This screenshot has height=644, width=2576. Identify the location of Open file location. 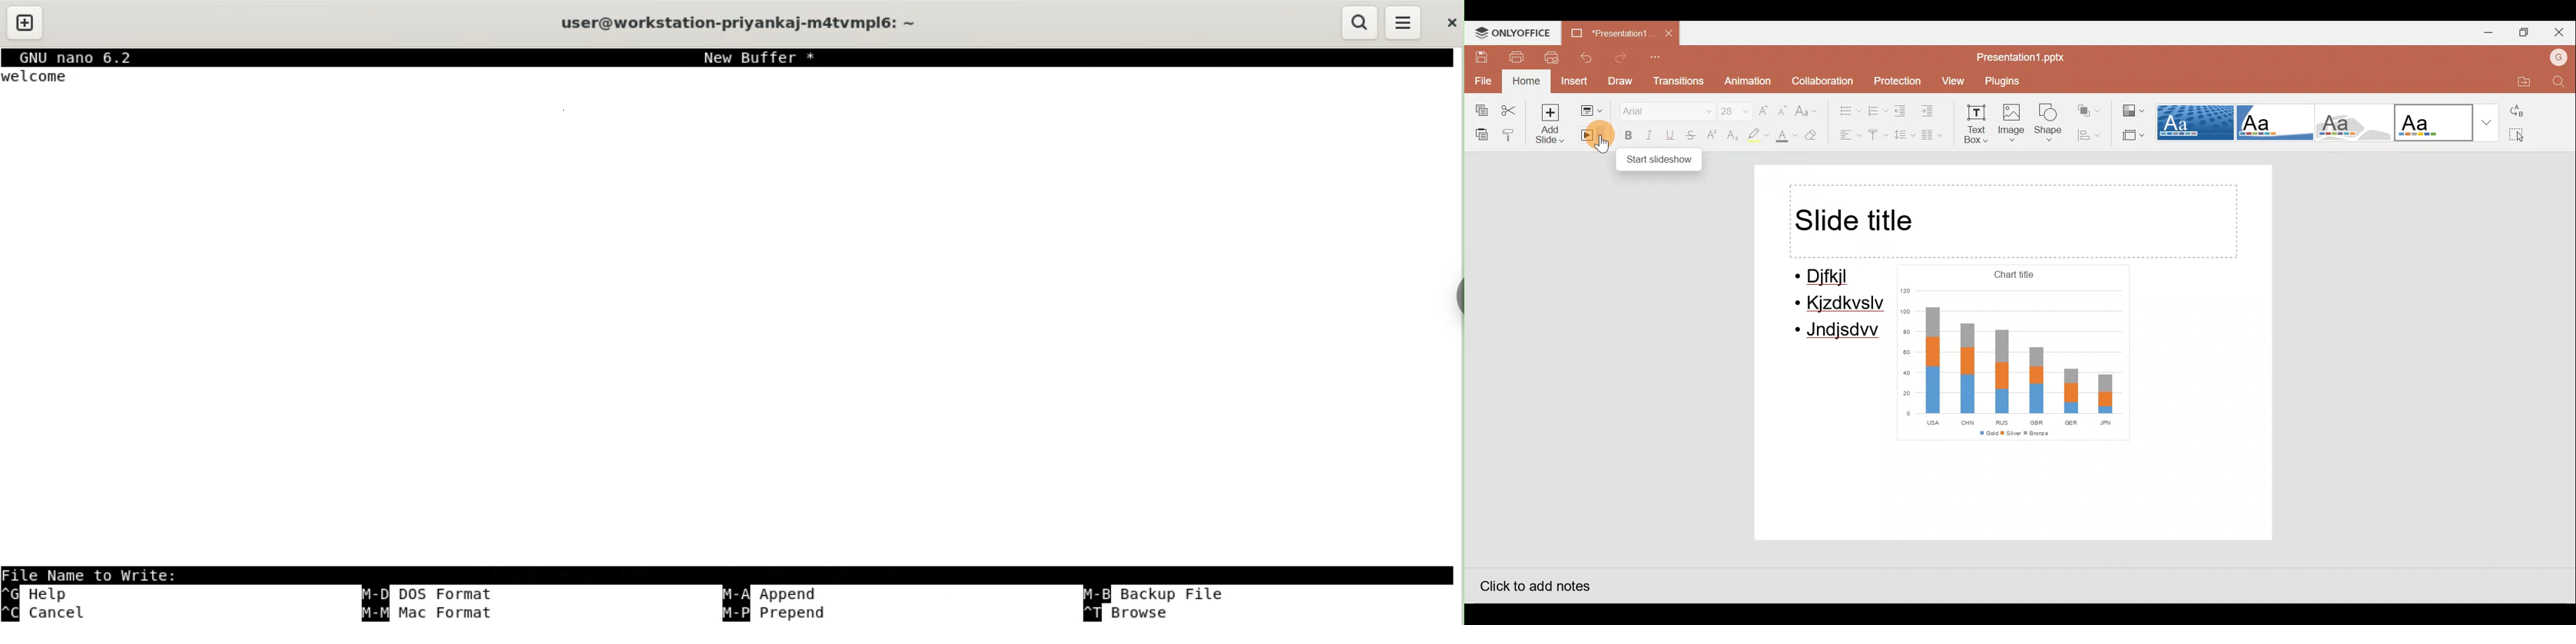
(2517, 82).